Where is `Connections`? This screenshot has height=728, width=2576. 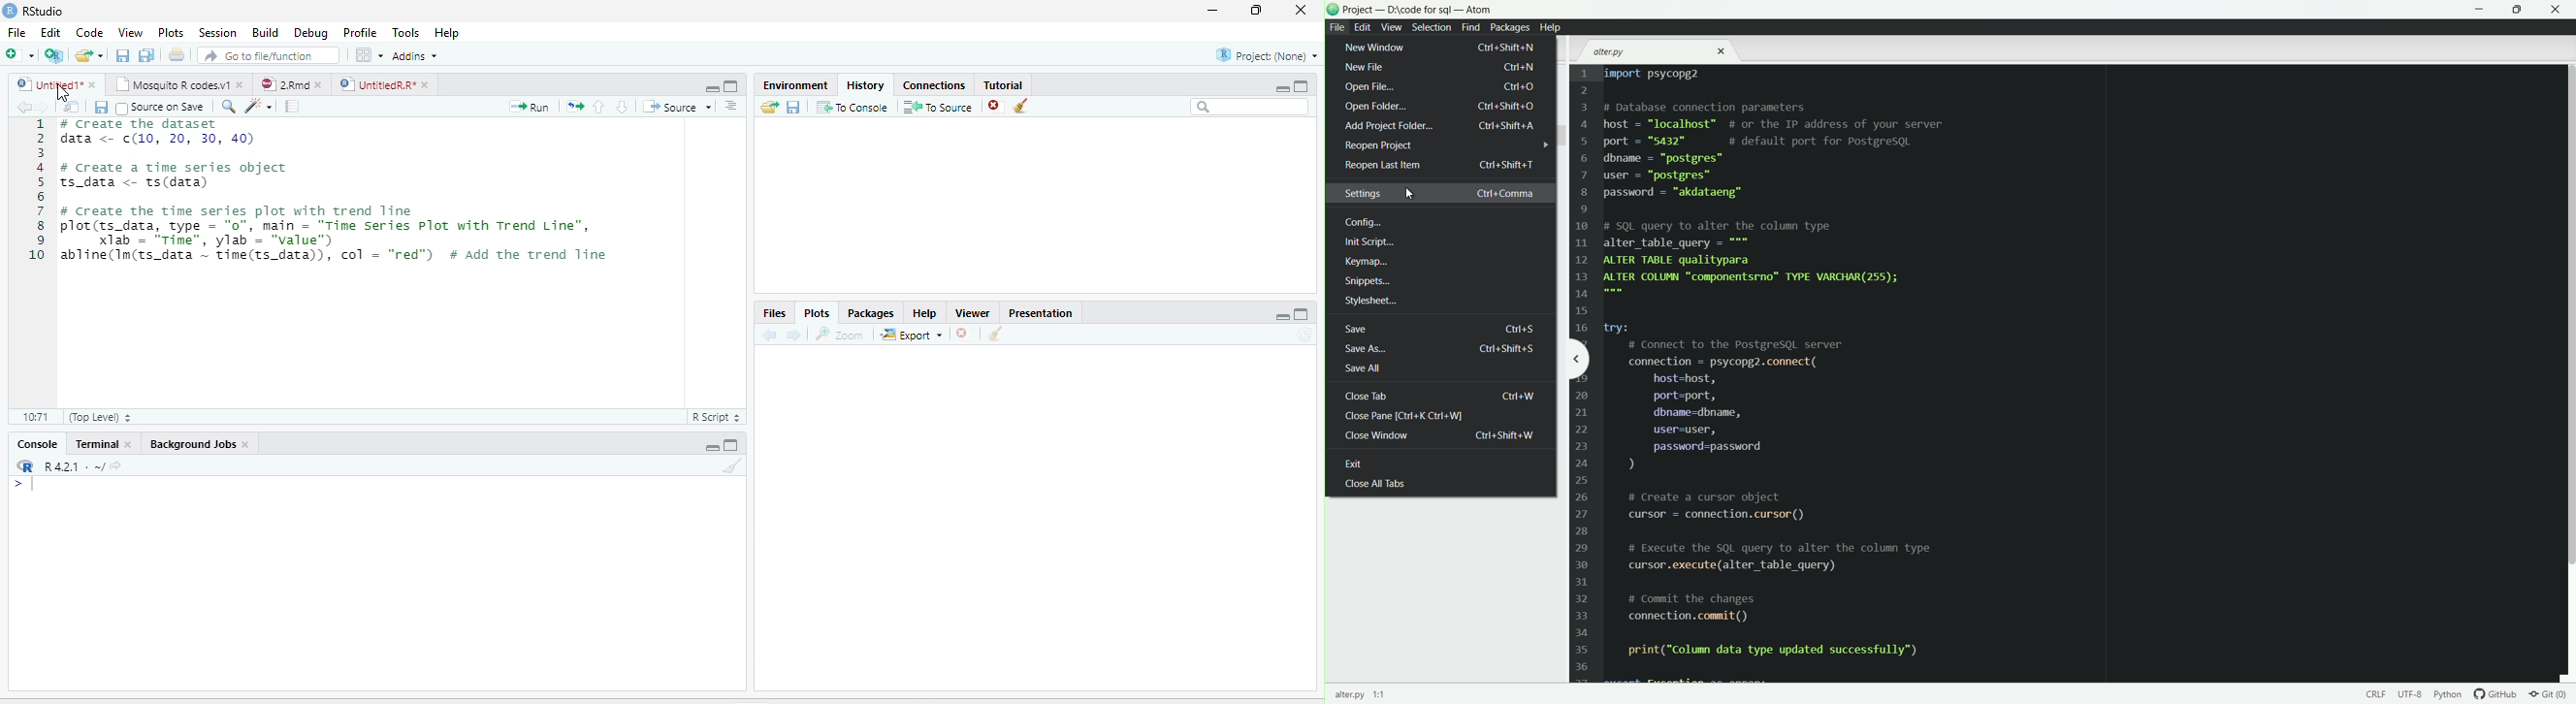 Connections is located at coordinates (935, 83).